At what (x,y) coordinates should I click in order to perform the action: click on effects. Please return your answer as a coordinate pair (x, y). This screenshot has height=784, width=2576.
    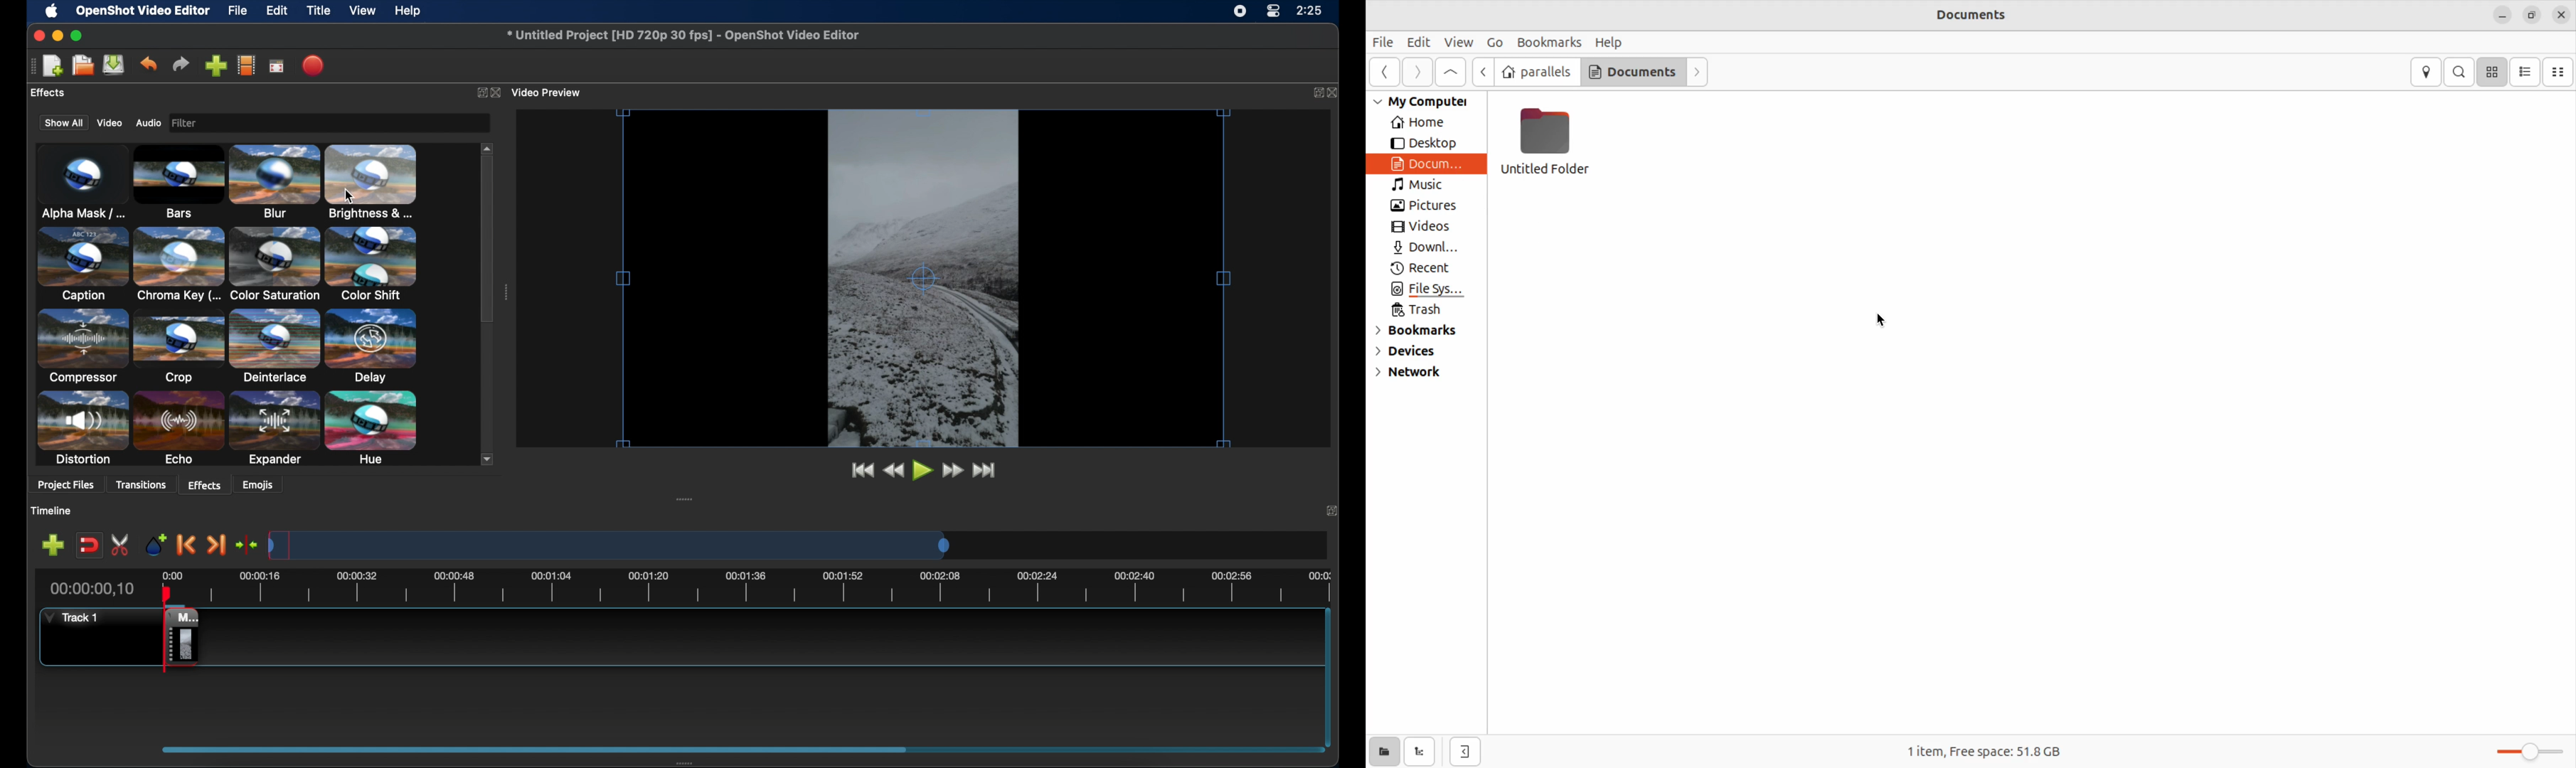
    Looking at the image, I should click on (48, 92).